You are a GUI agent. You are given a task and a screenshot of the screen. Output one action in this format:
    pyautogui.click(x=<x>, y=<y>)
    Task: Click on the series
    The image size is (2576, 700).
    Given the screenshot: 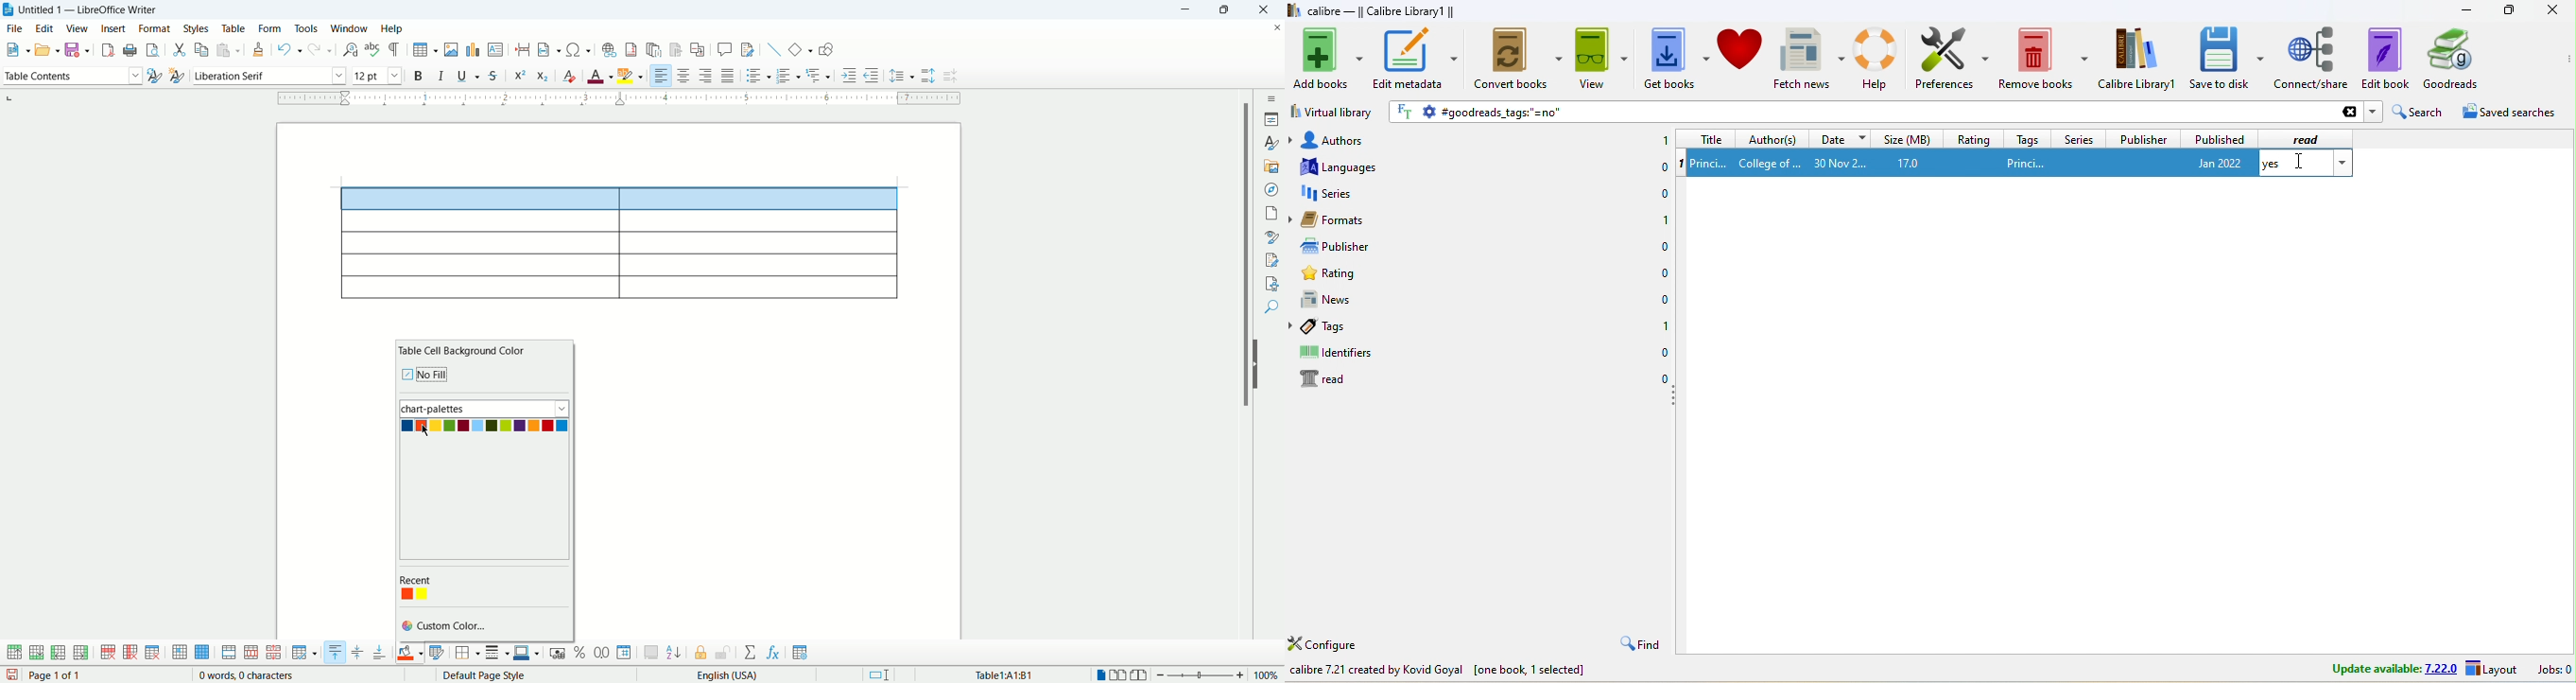 What is the action you would take?
    pyautogui.click(x=2080, y=138)
    